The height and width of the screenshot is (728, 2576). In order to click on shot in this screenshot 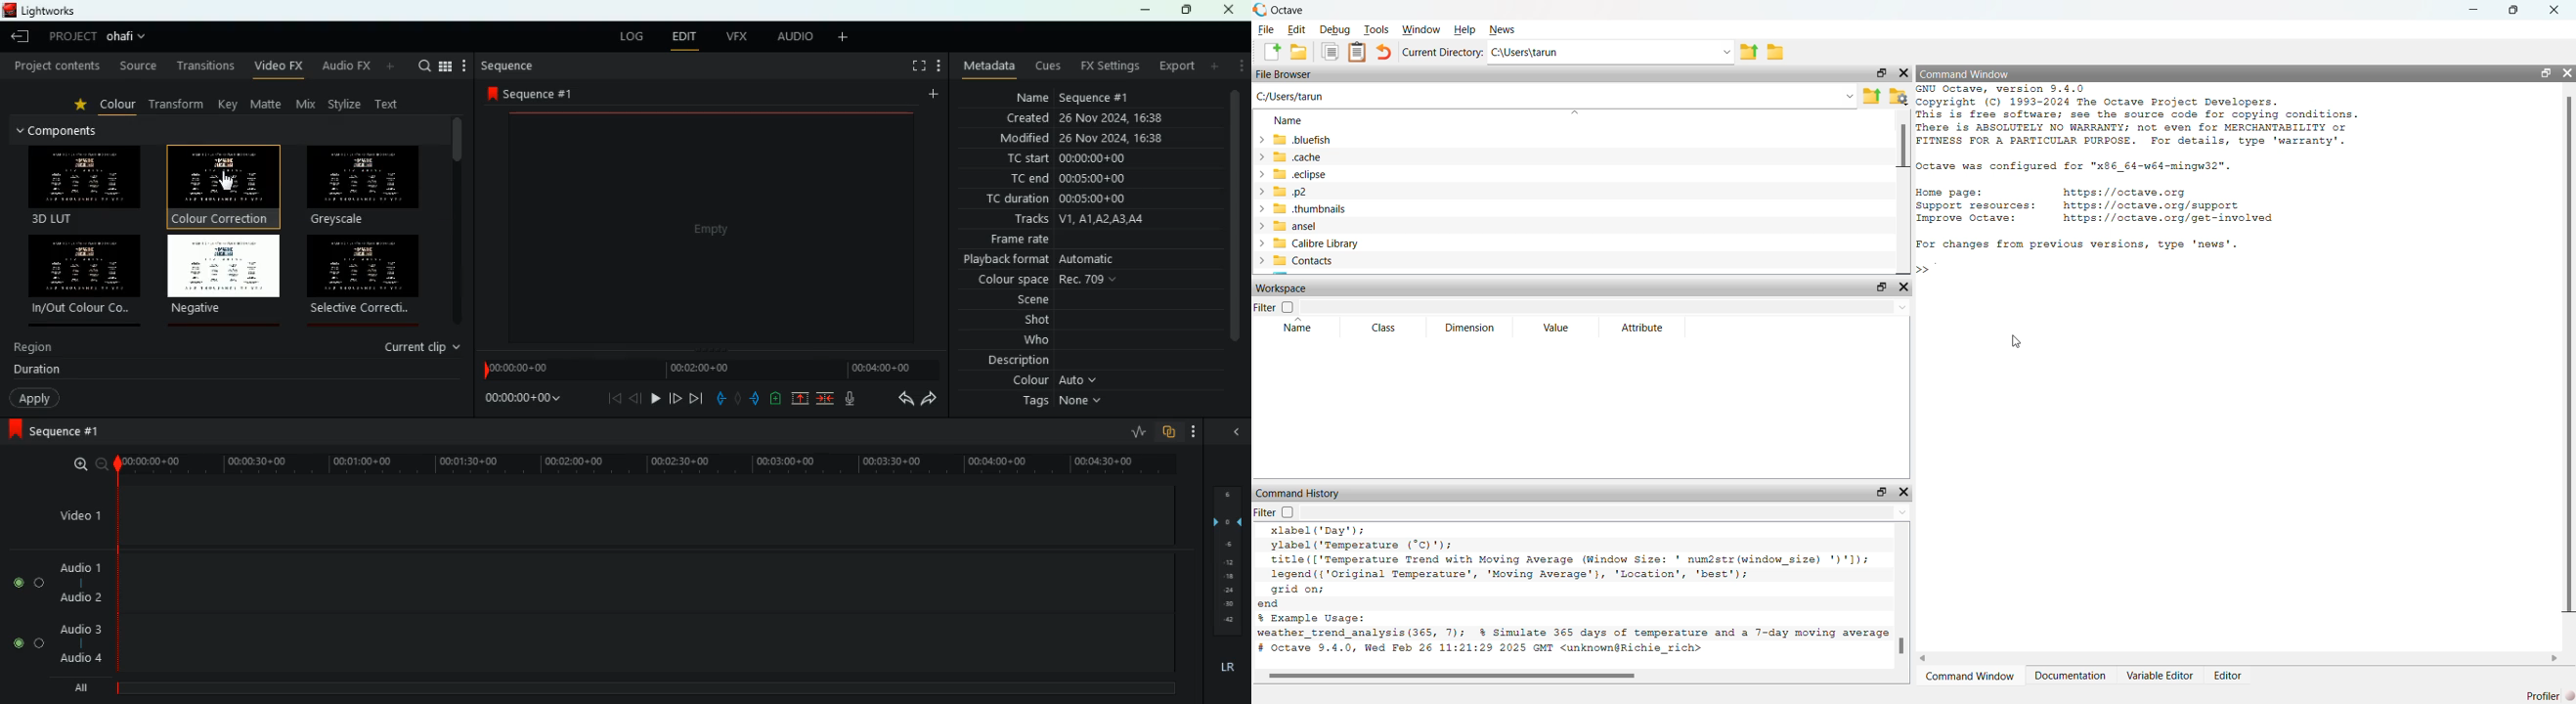, I will do `click(1022, 321)`.